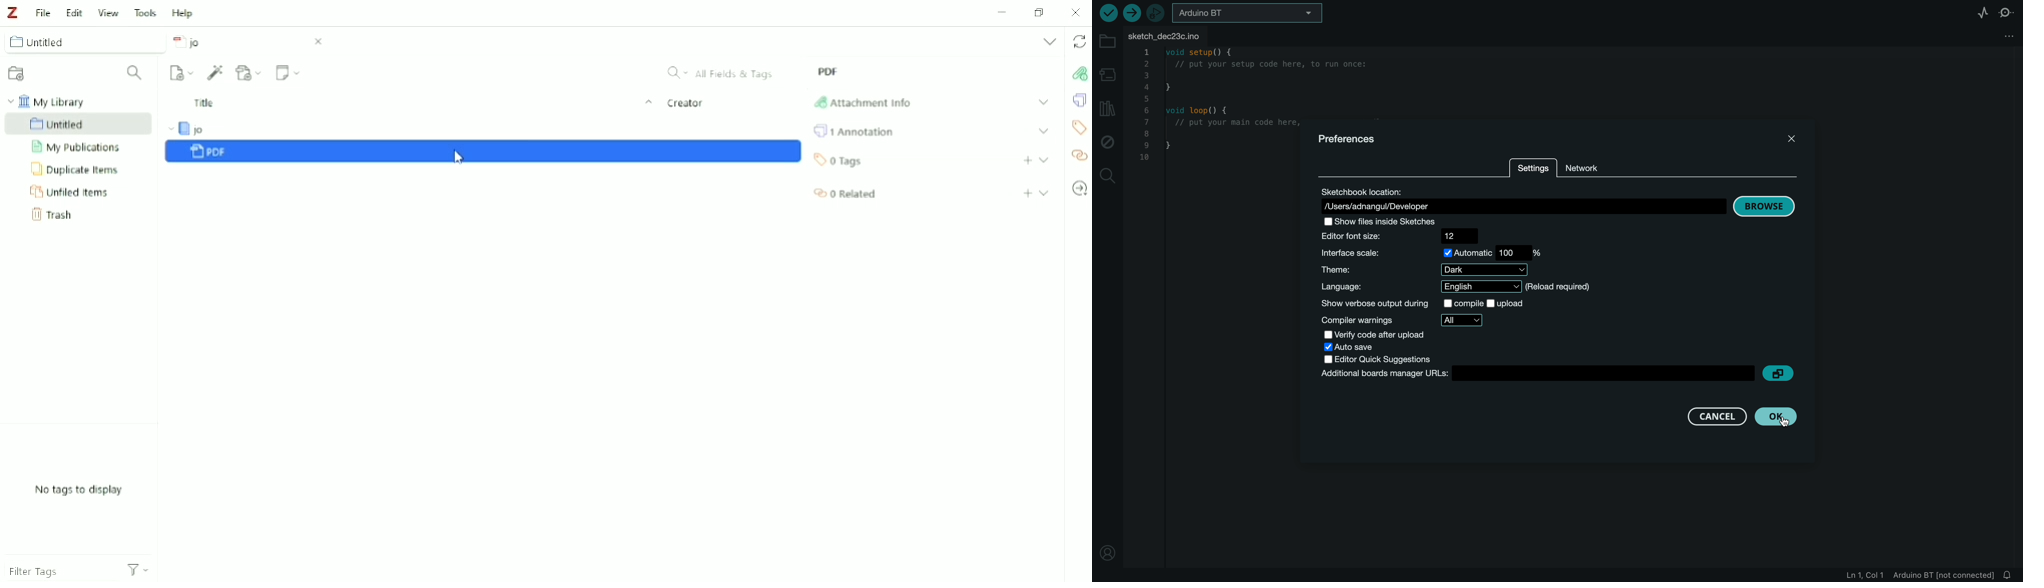 The height and width of the screenshot is (588, 2044). I want to click on Expand section, so click(1044, 130).